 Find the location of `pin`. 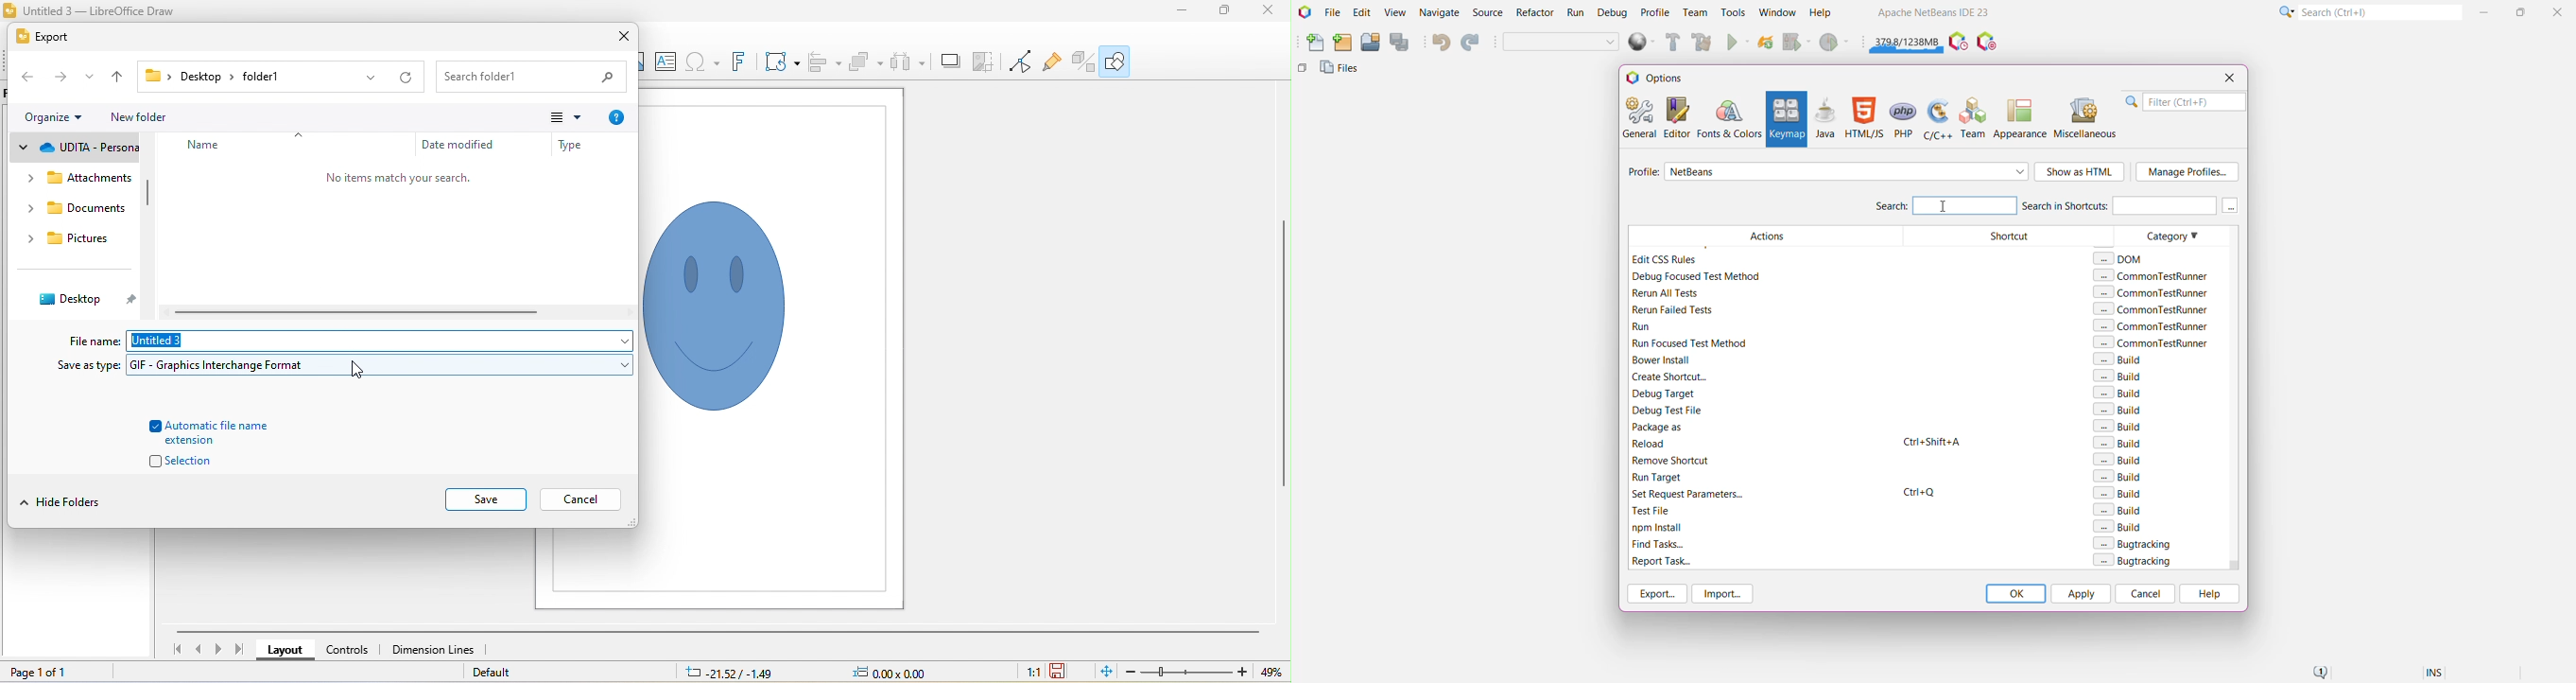

pin is located at coordinates (134, 302).